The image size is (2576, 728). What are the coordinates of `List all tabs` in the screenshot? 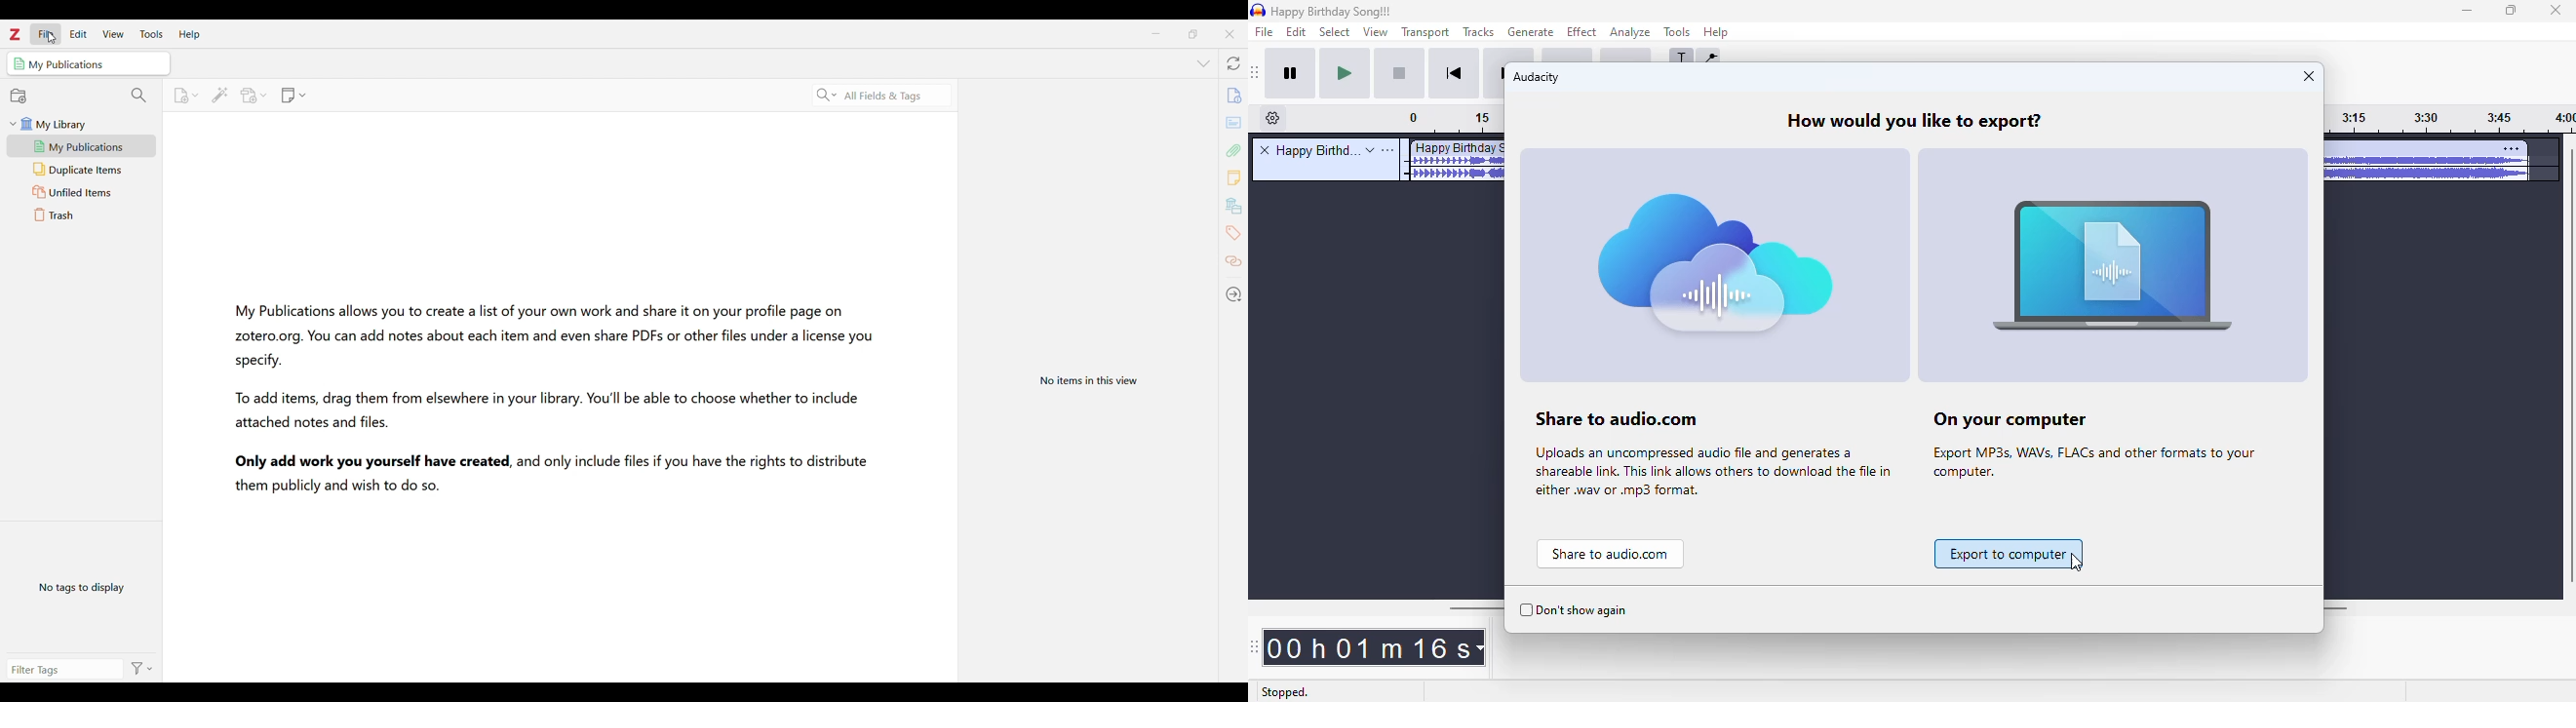 It's located at (1203, 63).